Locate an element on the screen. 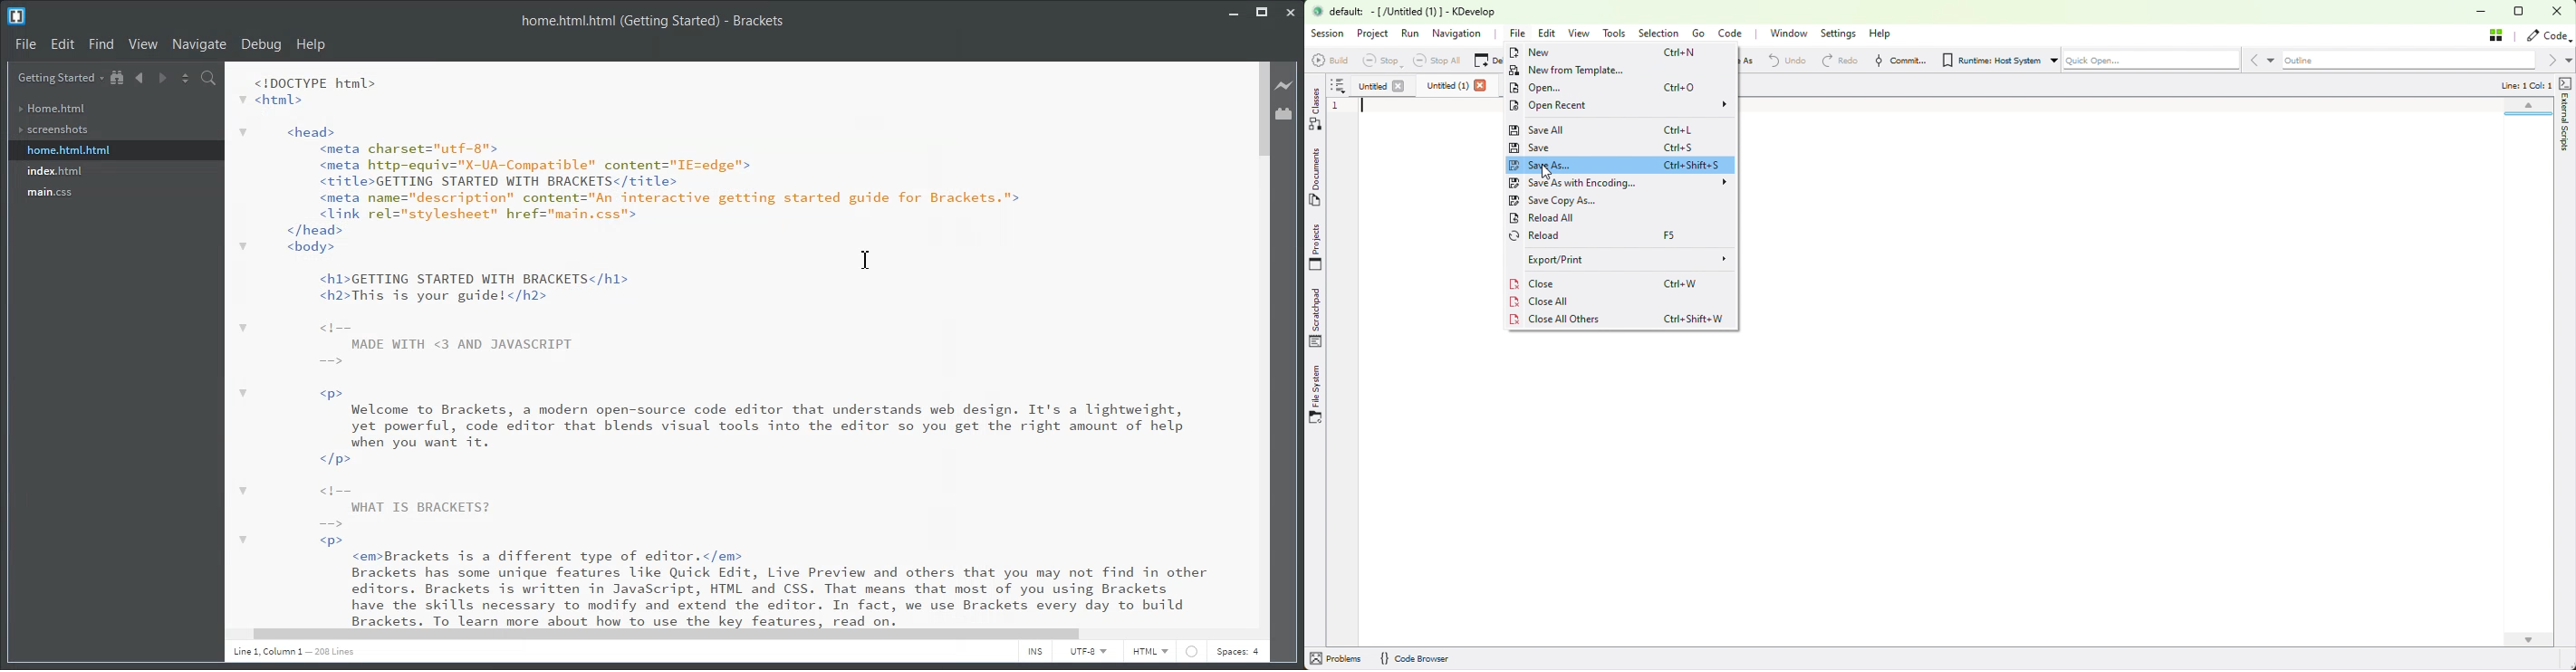 This screenshot has height=672, width=2576. index.html is located at coordinates (54, 172).